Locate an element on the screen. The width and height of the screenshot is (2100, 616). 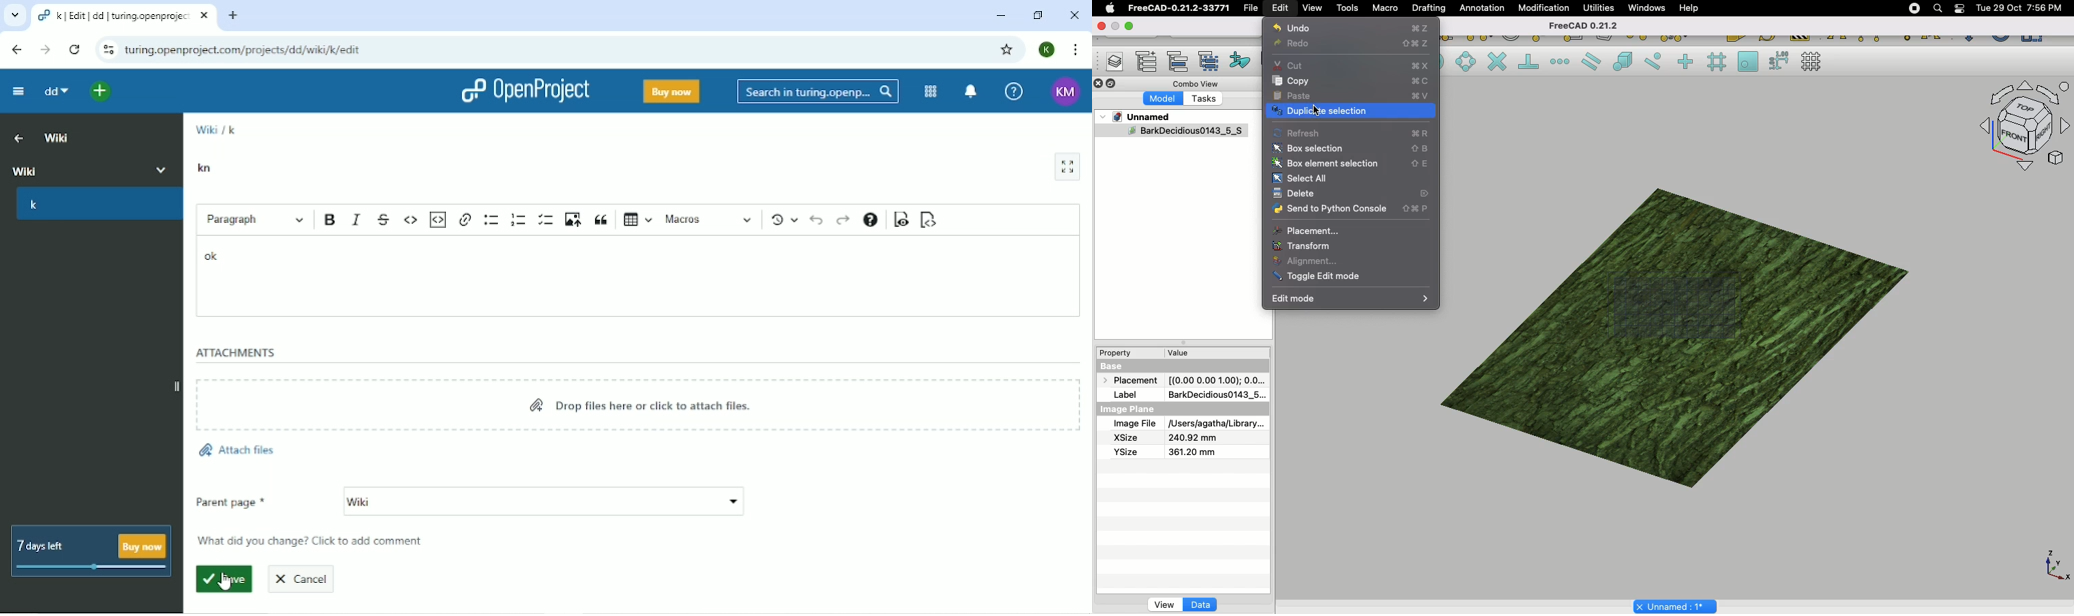
Annotation is located at coordinates (1482, 8).